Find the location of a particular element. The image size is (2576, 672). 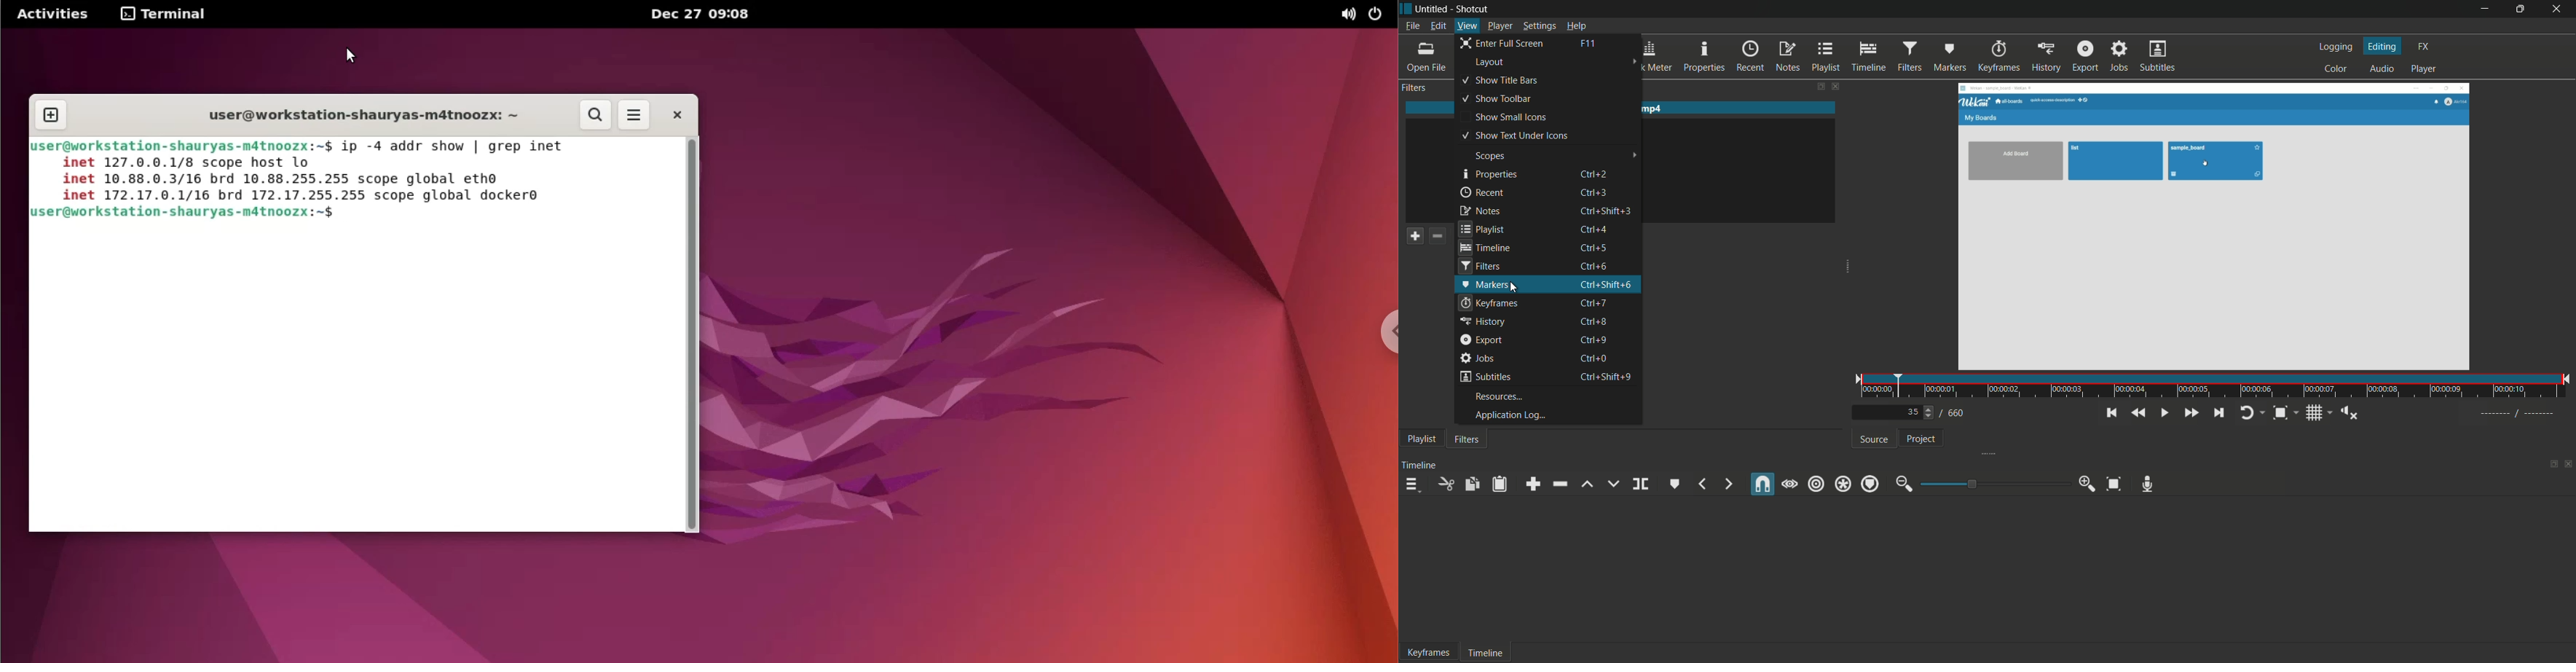

keyboard shortcut is located at coordinates (1606, 285).